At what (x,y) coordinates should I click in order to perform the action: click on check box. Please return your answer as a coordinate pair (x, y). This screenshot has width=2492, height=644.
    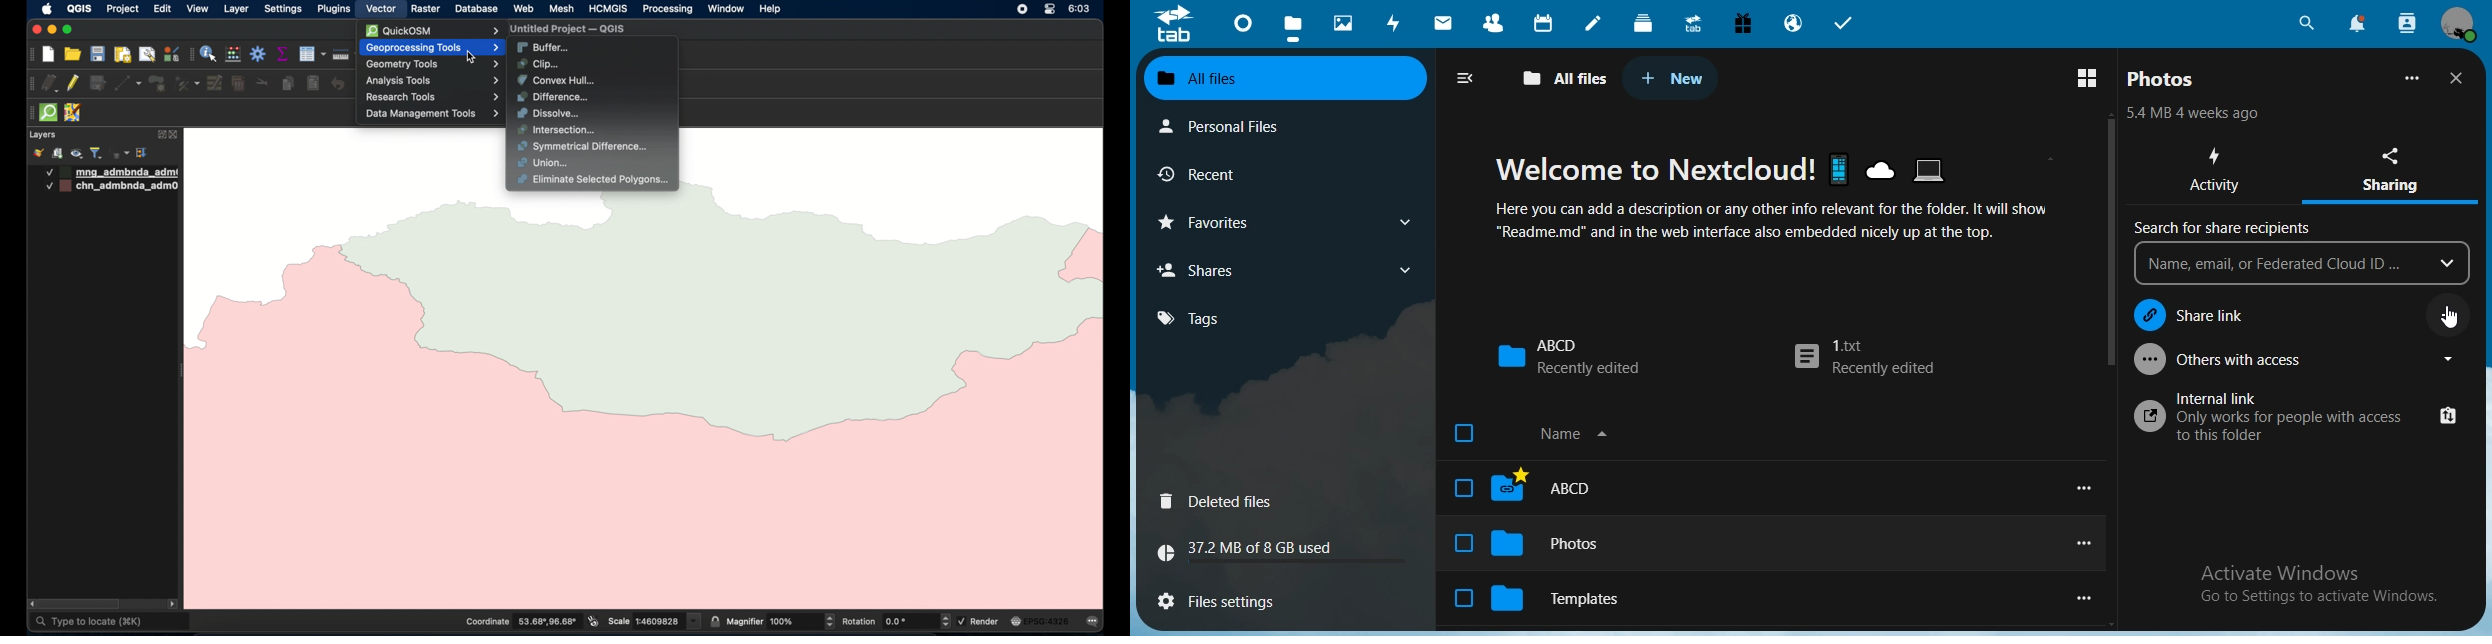
    Looking at the image, I should click on (1462, 433).